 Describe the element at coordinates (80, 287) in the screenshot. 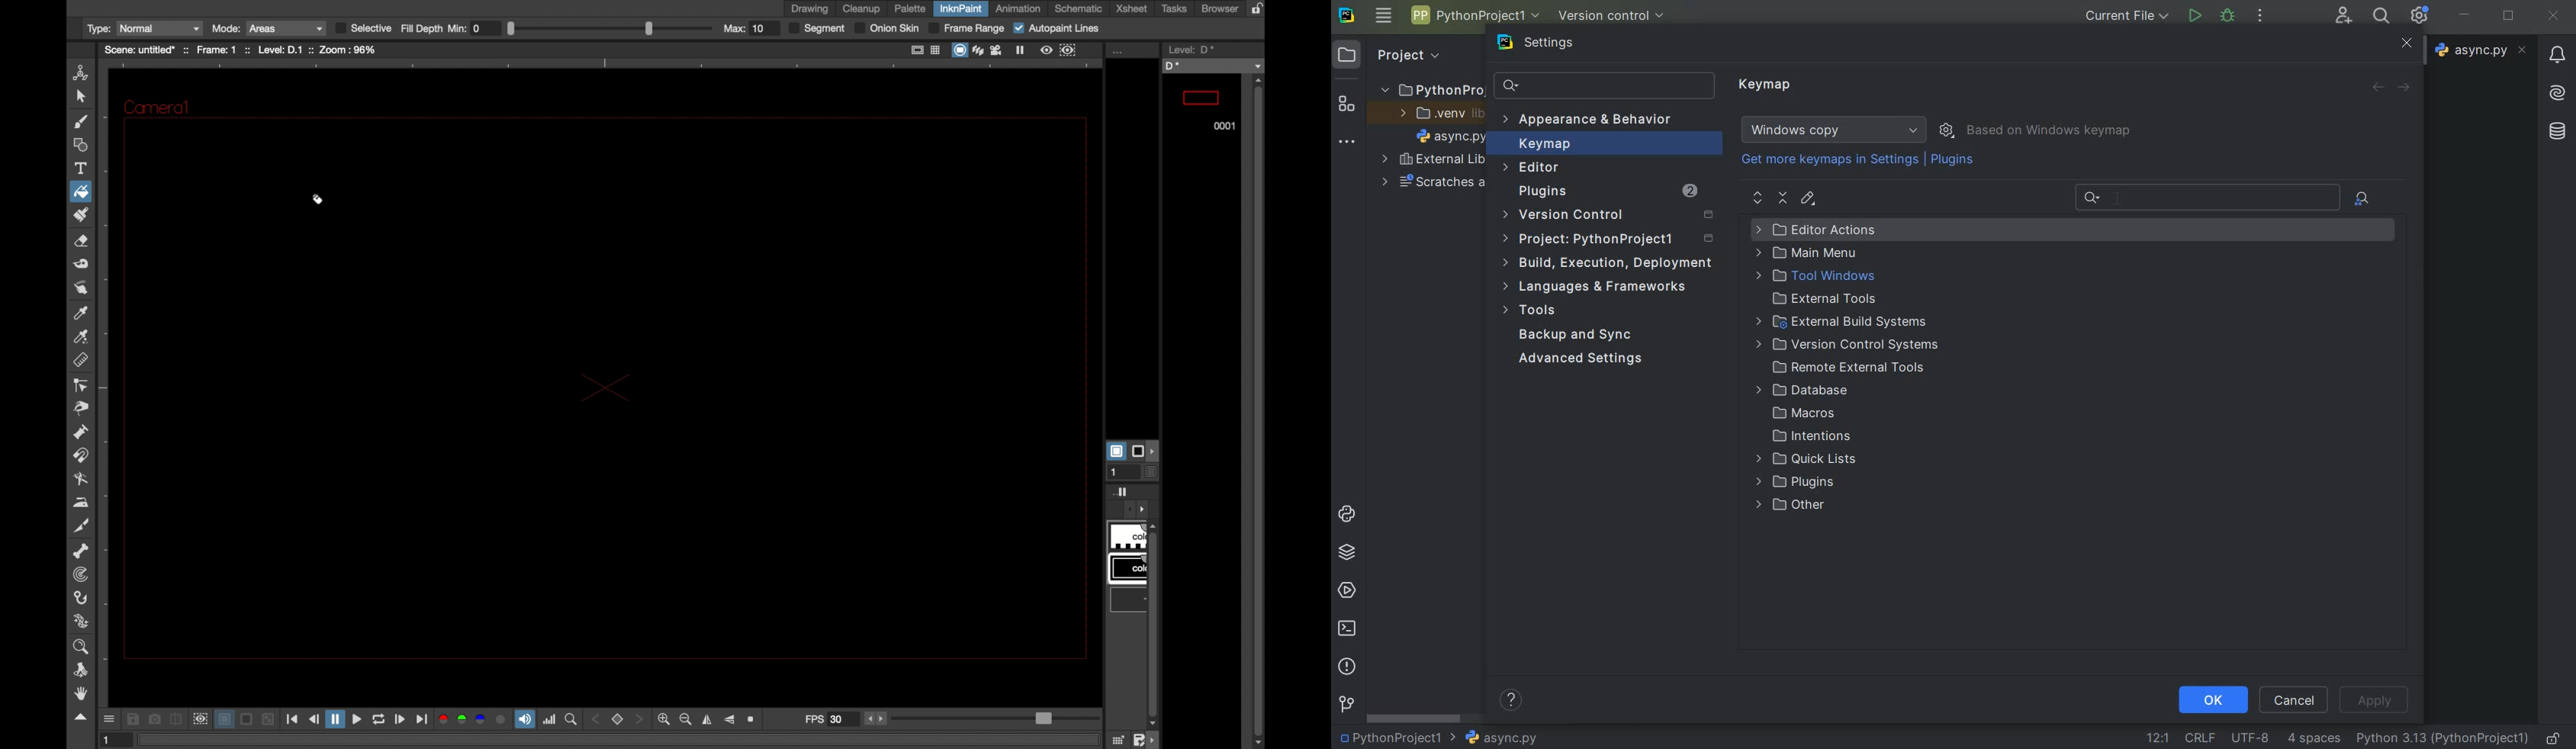

I see `finger tool` at that location.